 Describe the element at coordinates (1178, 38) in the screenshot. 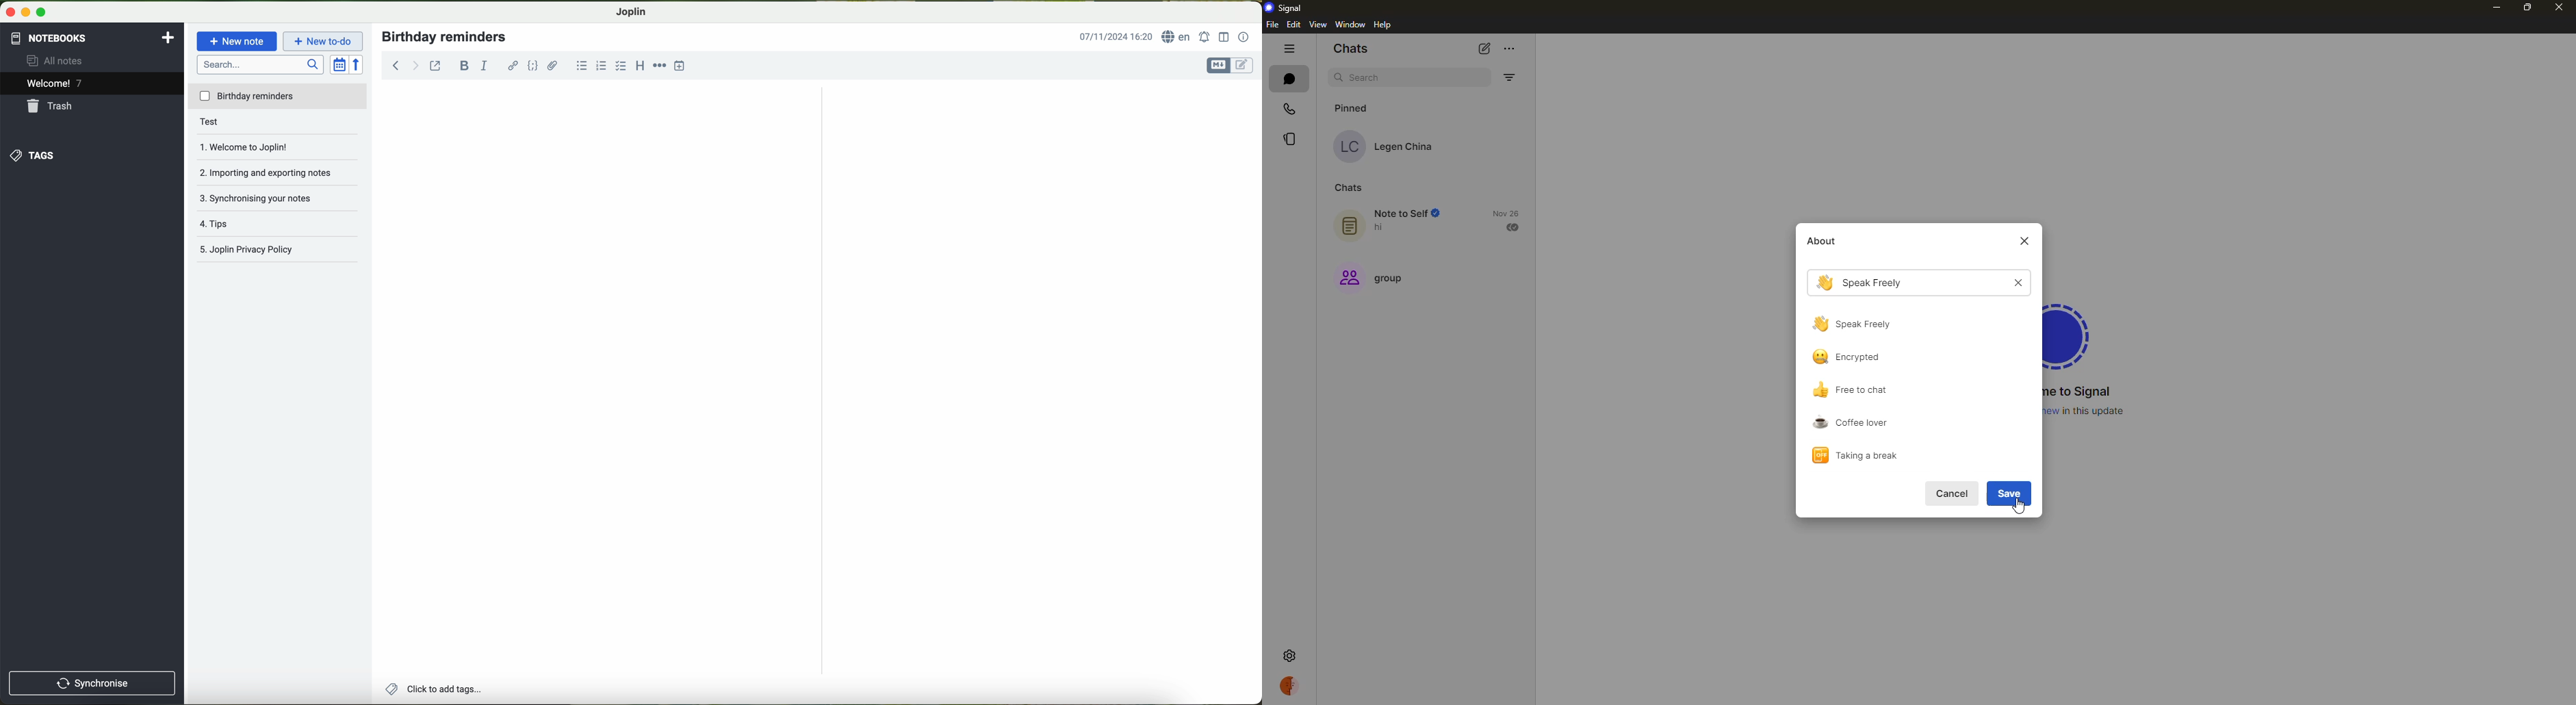

I see `language` at that location.